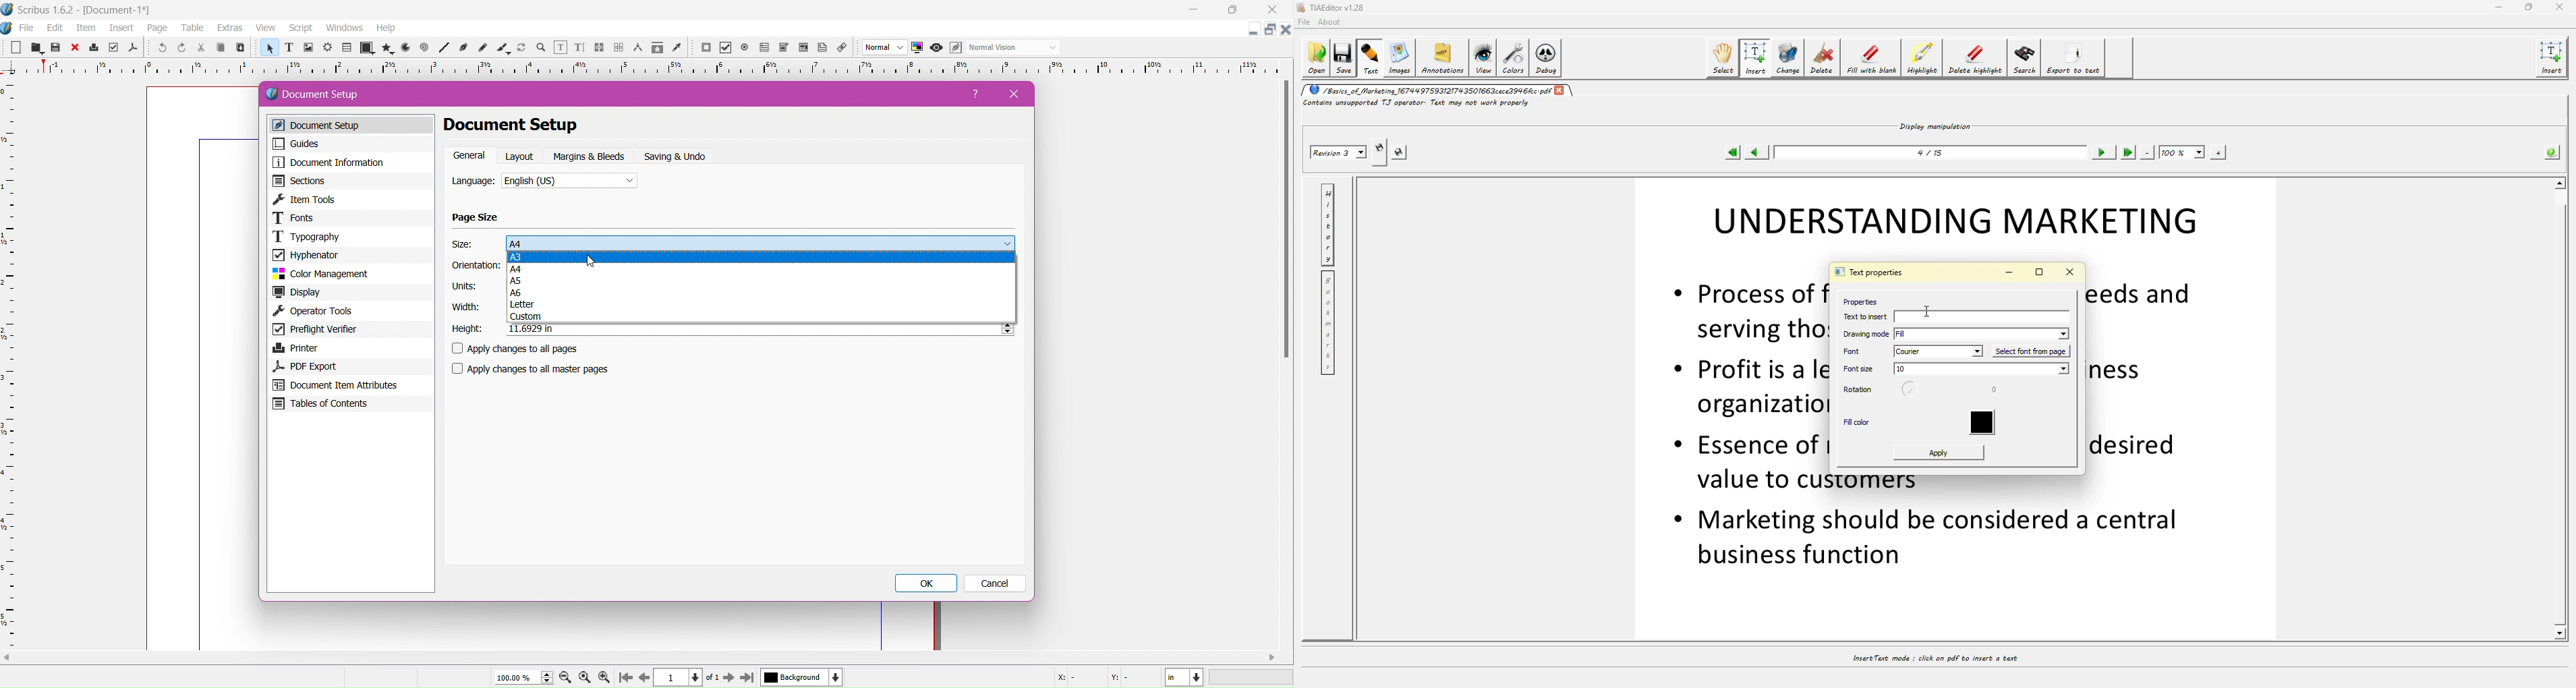 The image size is (2576, 700). I want to click on extras menu, so click(231, 28).